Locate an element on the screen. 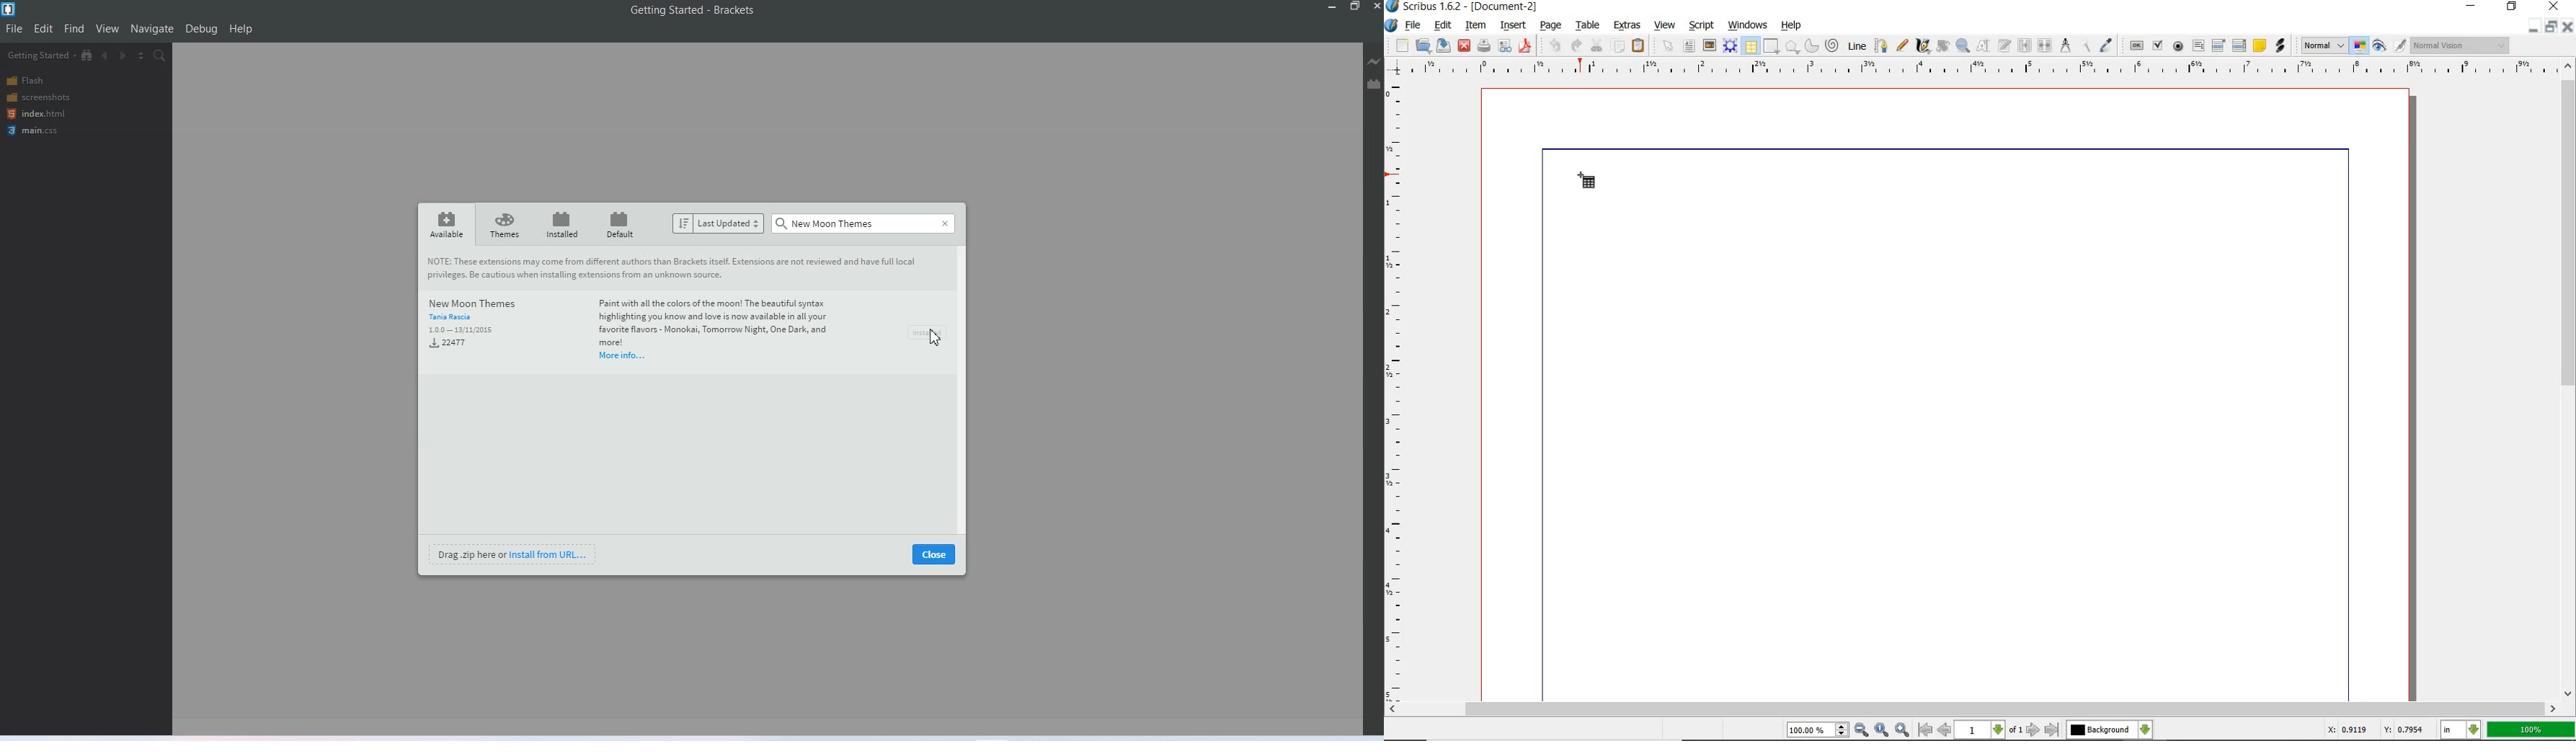  table is located at coordinates (1590, 26).